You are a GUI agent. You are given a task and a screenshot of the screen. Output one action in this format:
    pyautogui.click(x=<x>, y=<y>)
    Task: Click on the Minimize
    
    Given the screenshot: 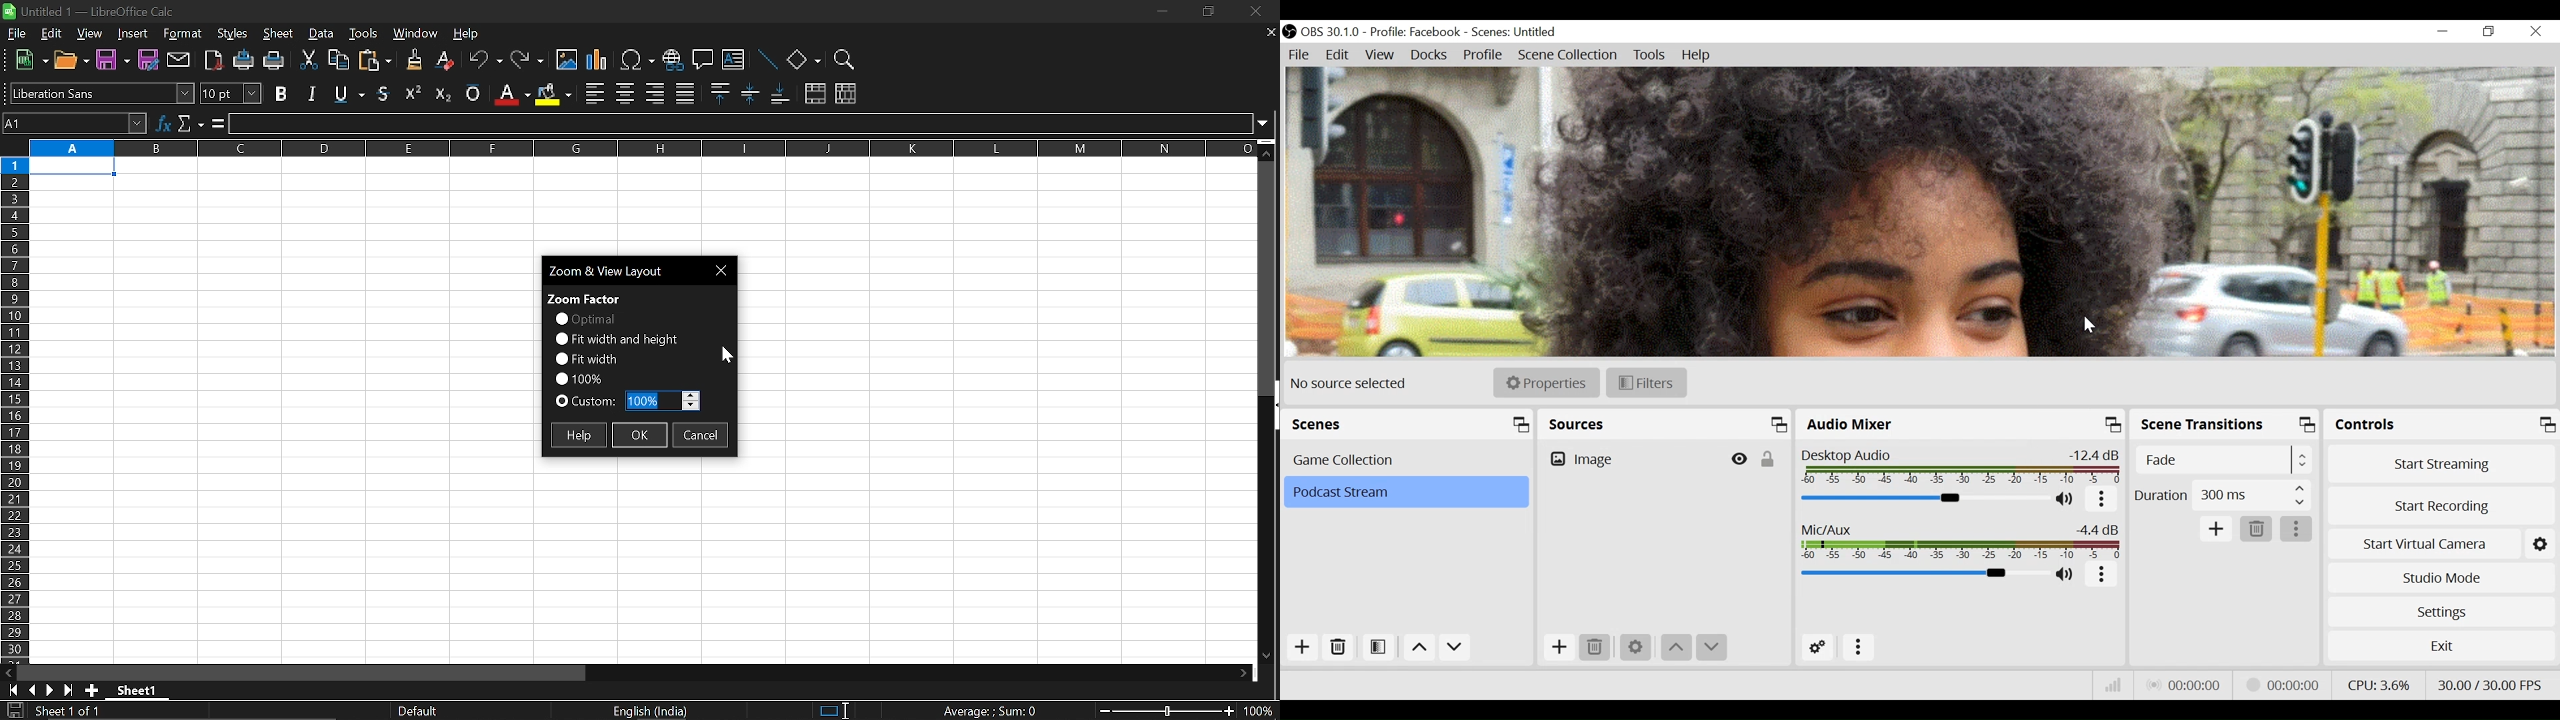 What is the action you would take?
    pyautogui.click(x=2445, y=31)
    